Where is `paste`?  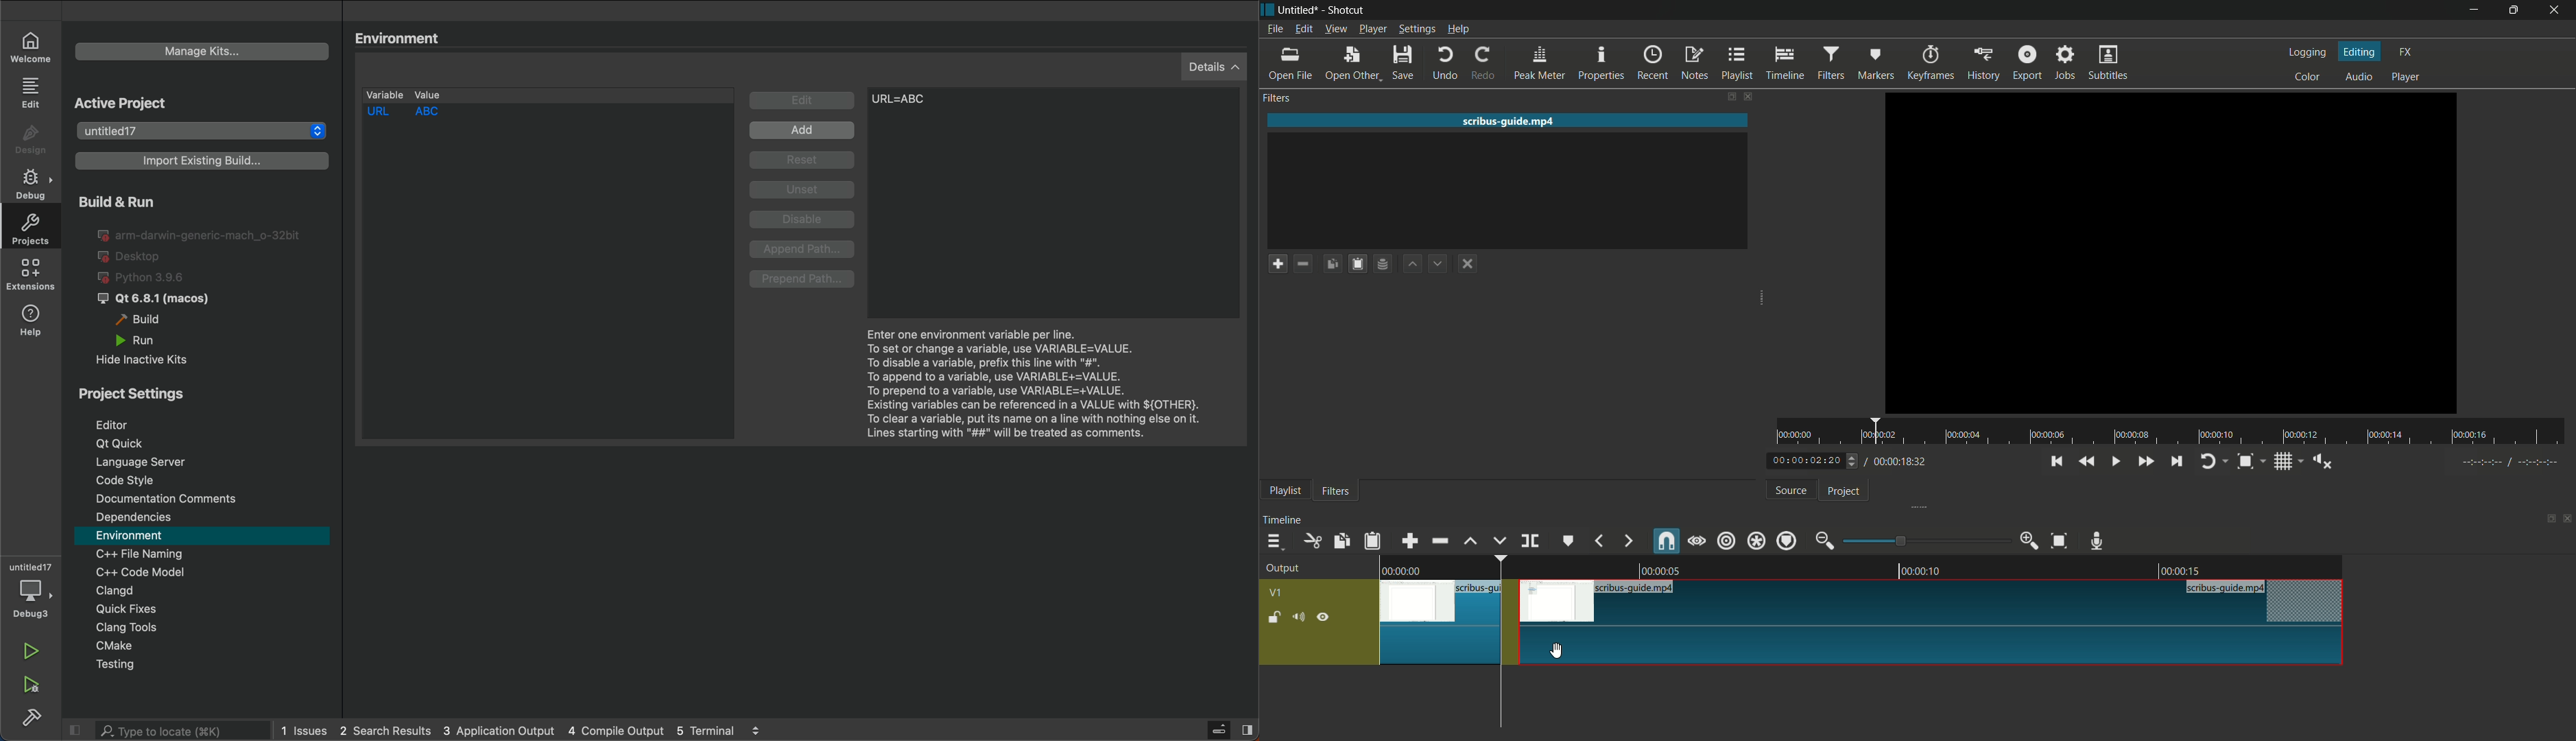
paste is located at coordinates (1372, 543).